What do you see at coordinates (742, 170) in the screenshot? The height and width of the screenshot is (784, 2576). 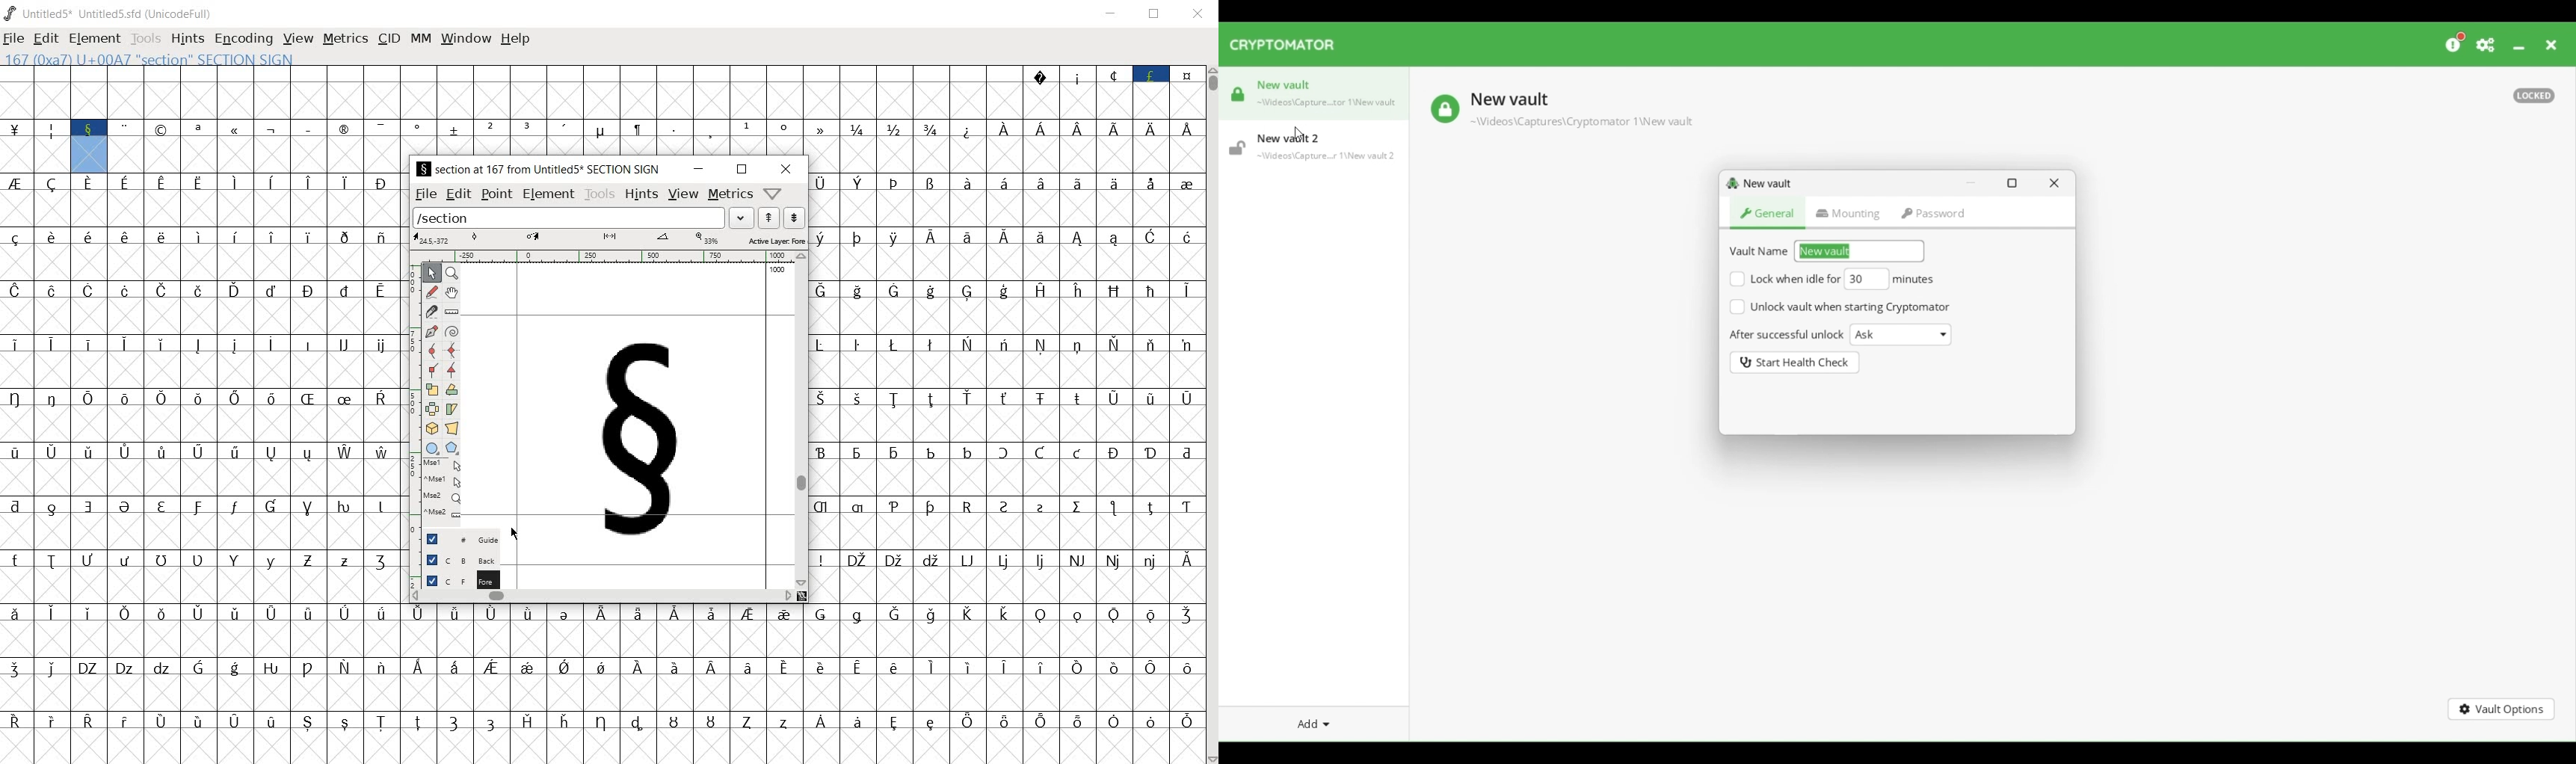 I see `restore` at bounding box center [742, 170].